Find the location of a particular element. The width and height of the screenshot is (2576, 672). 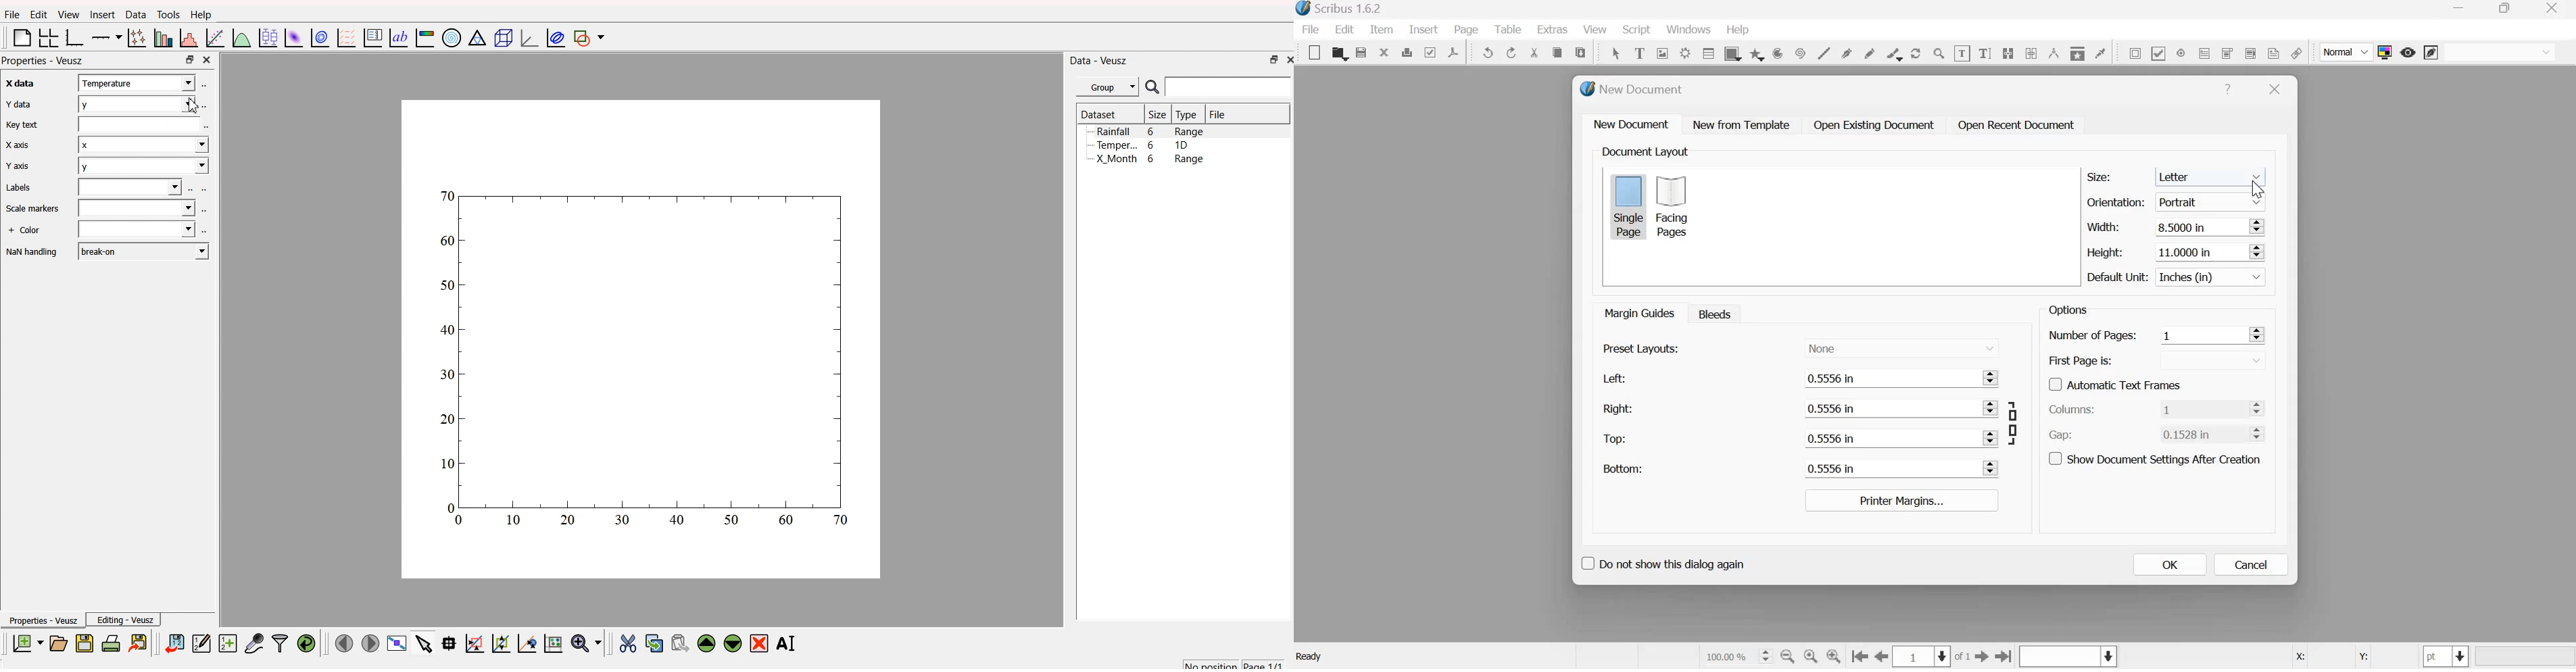

plot data is located at coordinates (318, 38).